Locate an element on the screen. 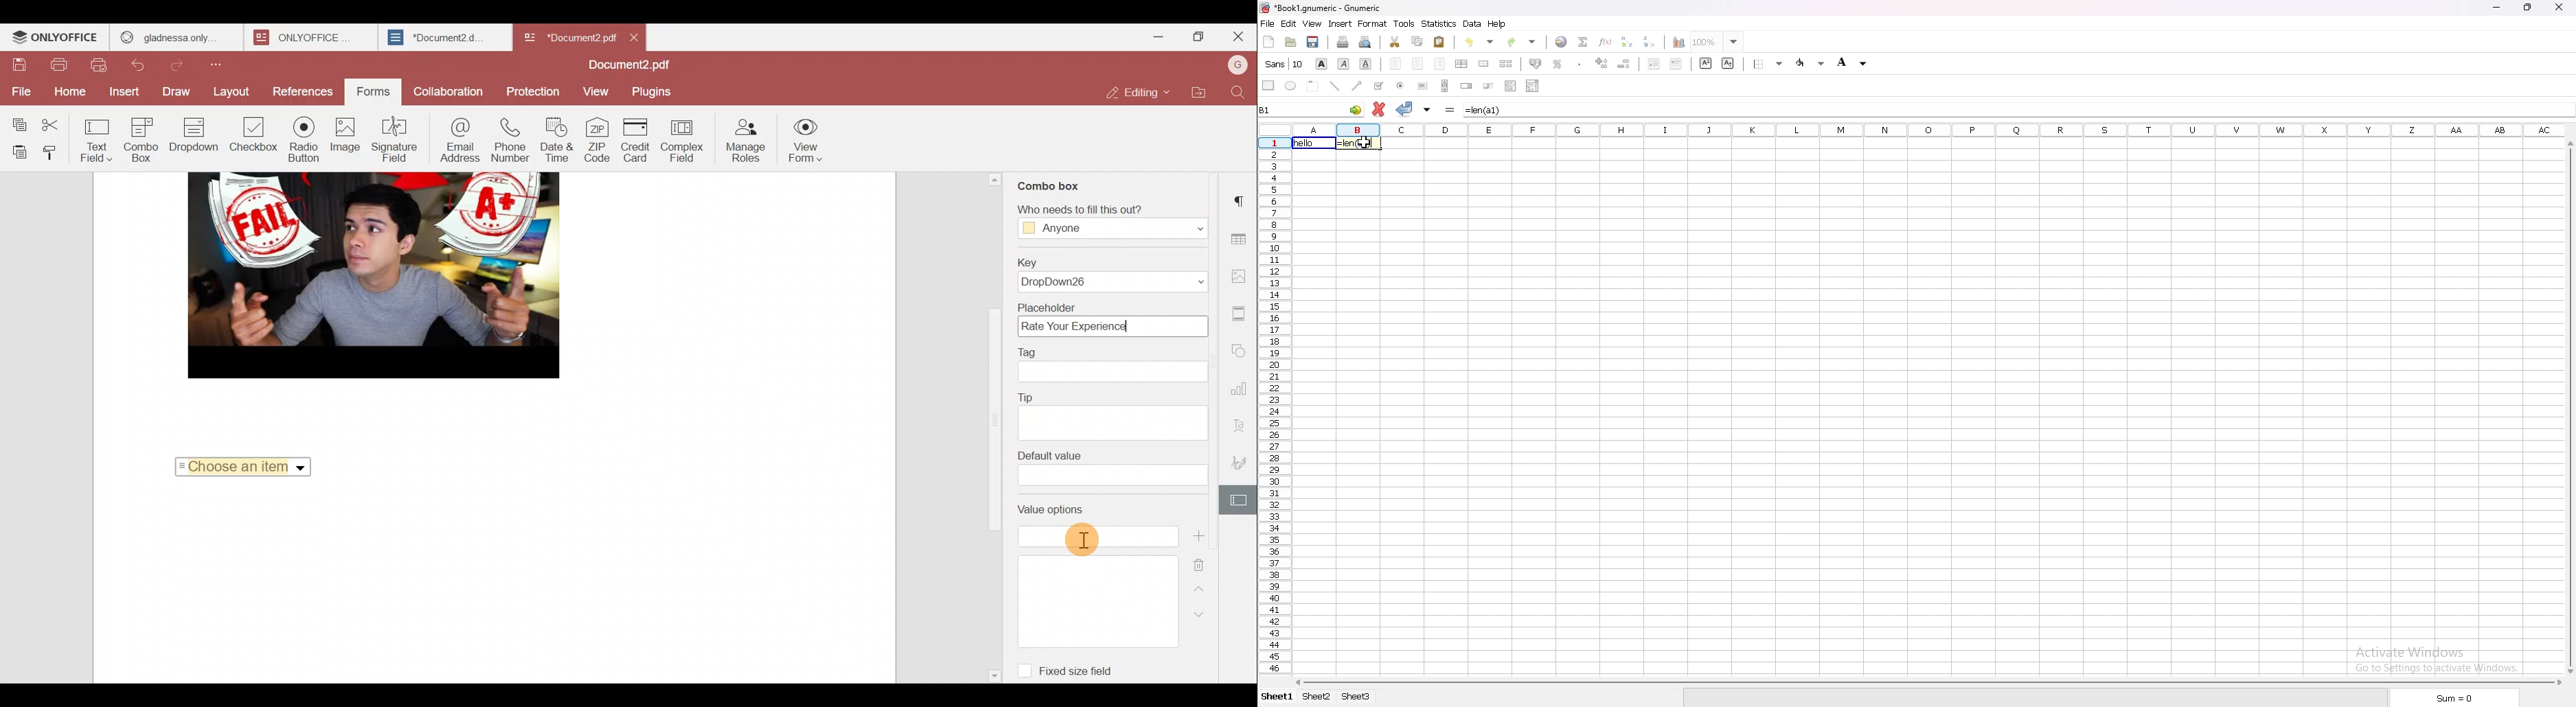 The width and height of the screenshot is (2576, 728). create button is located at coordinates (1423, 86).